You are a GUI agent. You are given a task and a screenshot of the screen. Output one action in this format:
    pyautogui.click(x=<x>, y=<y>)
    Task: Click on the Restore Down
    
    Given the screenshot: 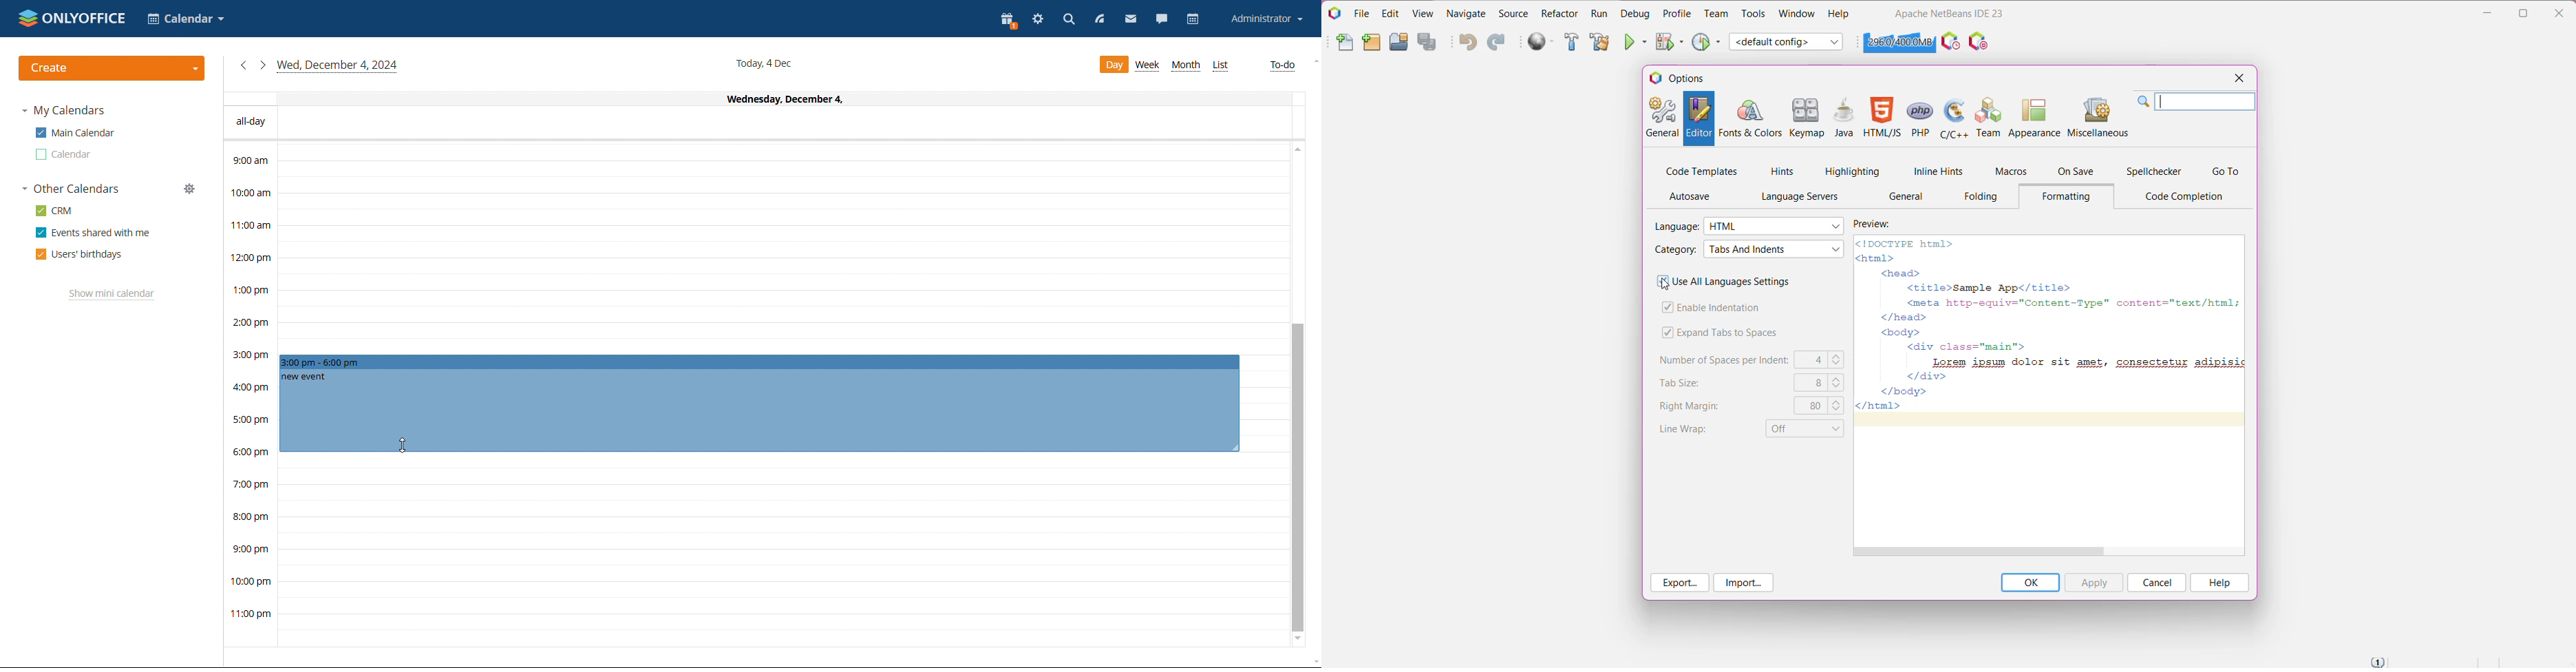 What is the action you would take?
    pyautogui.click(x=2526, y=13)
    